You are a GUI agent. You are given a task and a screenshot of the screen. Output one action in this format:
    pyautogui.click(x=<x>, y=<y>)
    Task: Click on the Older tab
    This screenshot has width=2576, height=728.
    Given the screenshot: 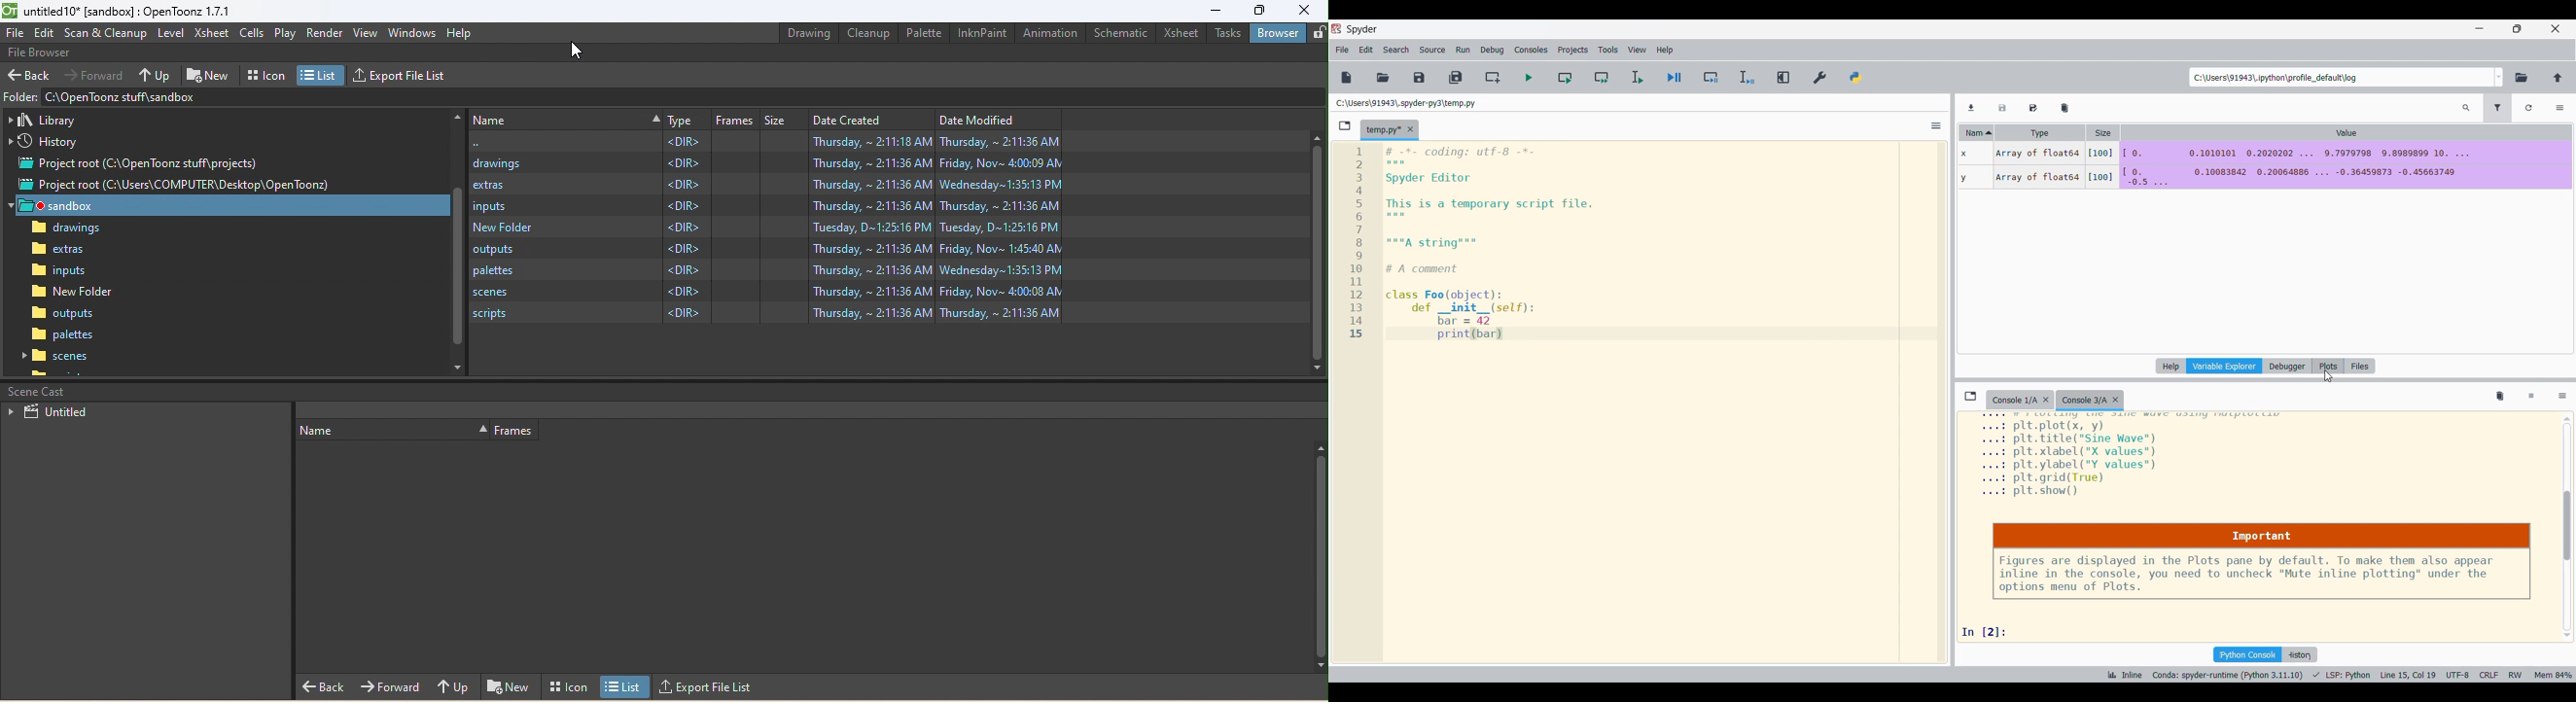 What is the action you would take?
    pyautogui.click(x=2020, y=400)
    